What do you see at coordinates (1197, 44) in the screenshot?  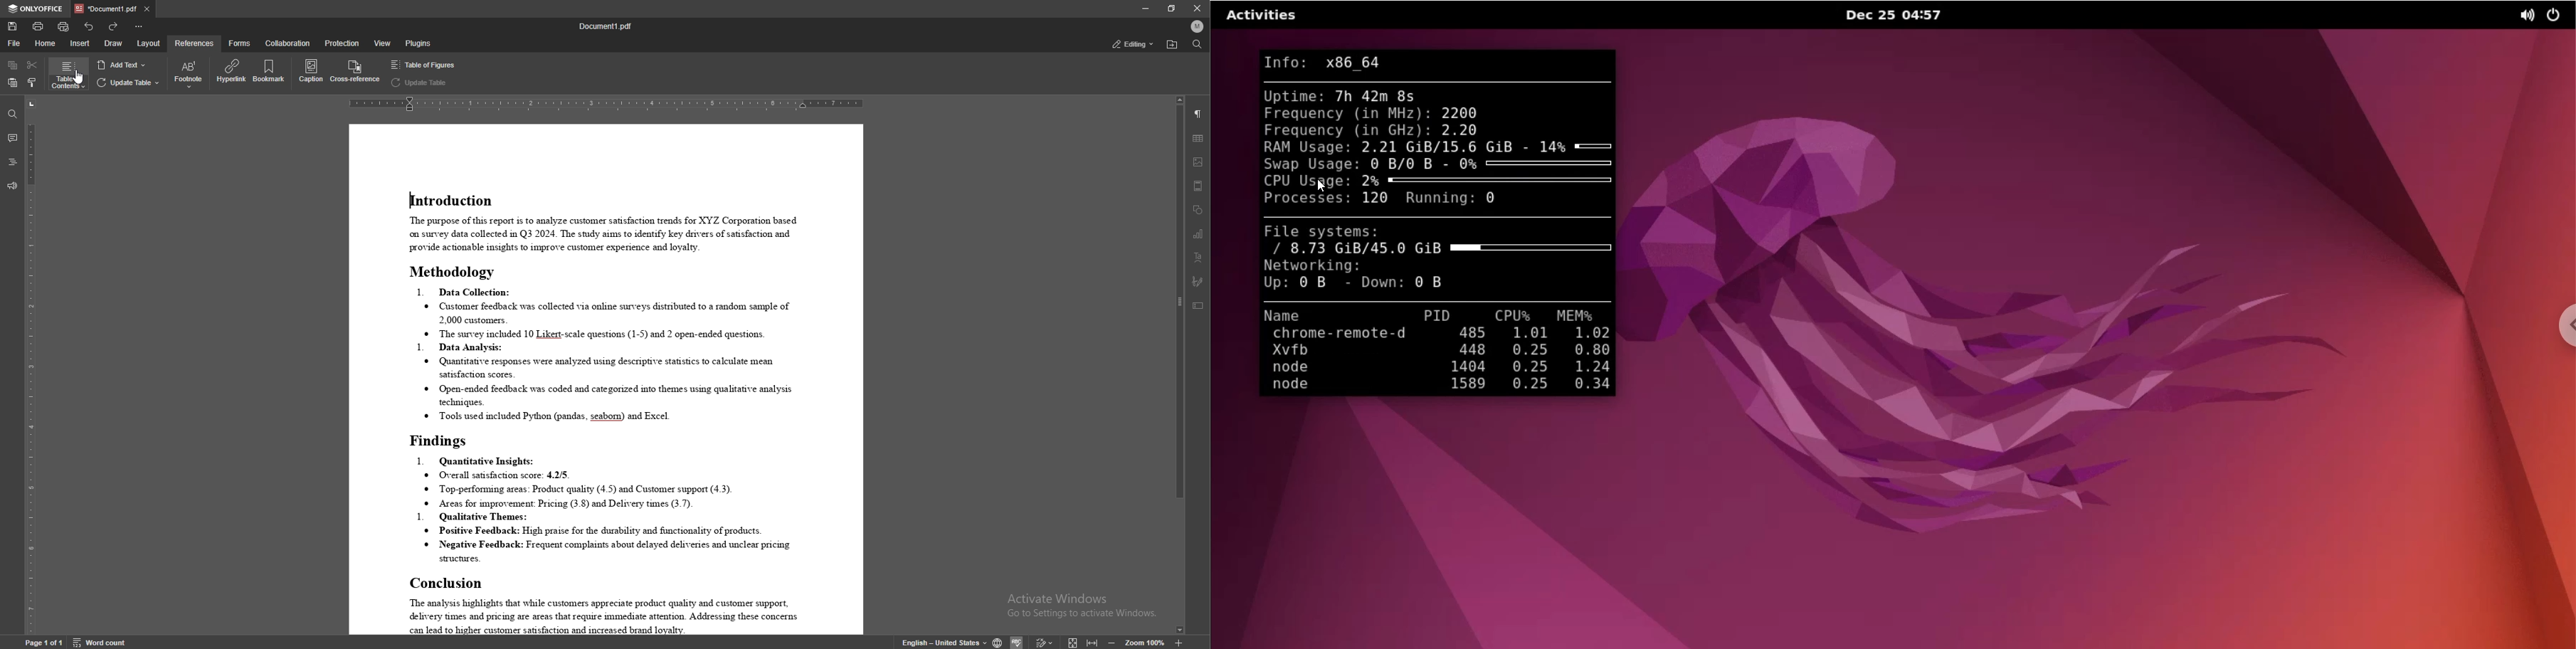 I see `find` at bounding box center [1197, 44].